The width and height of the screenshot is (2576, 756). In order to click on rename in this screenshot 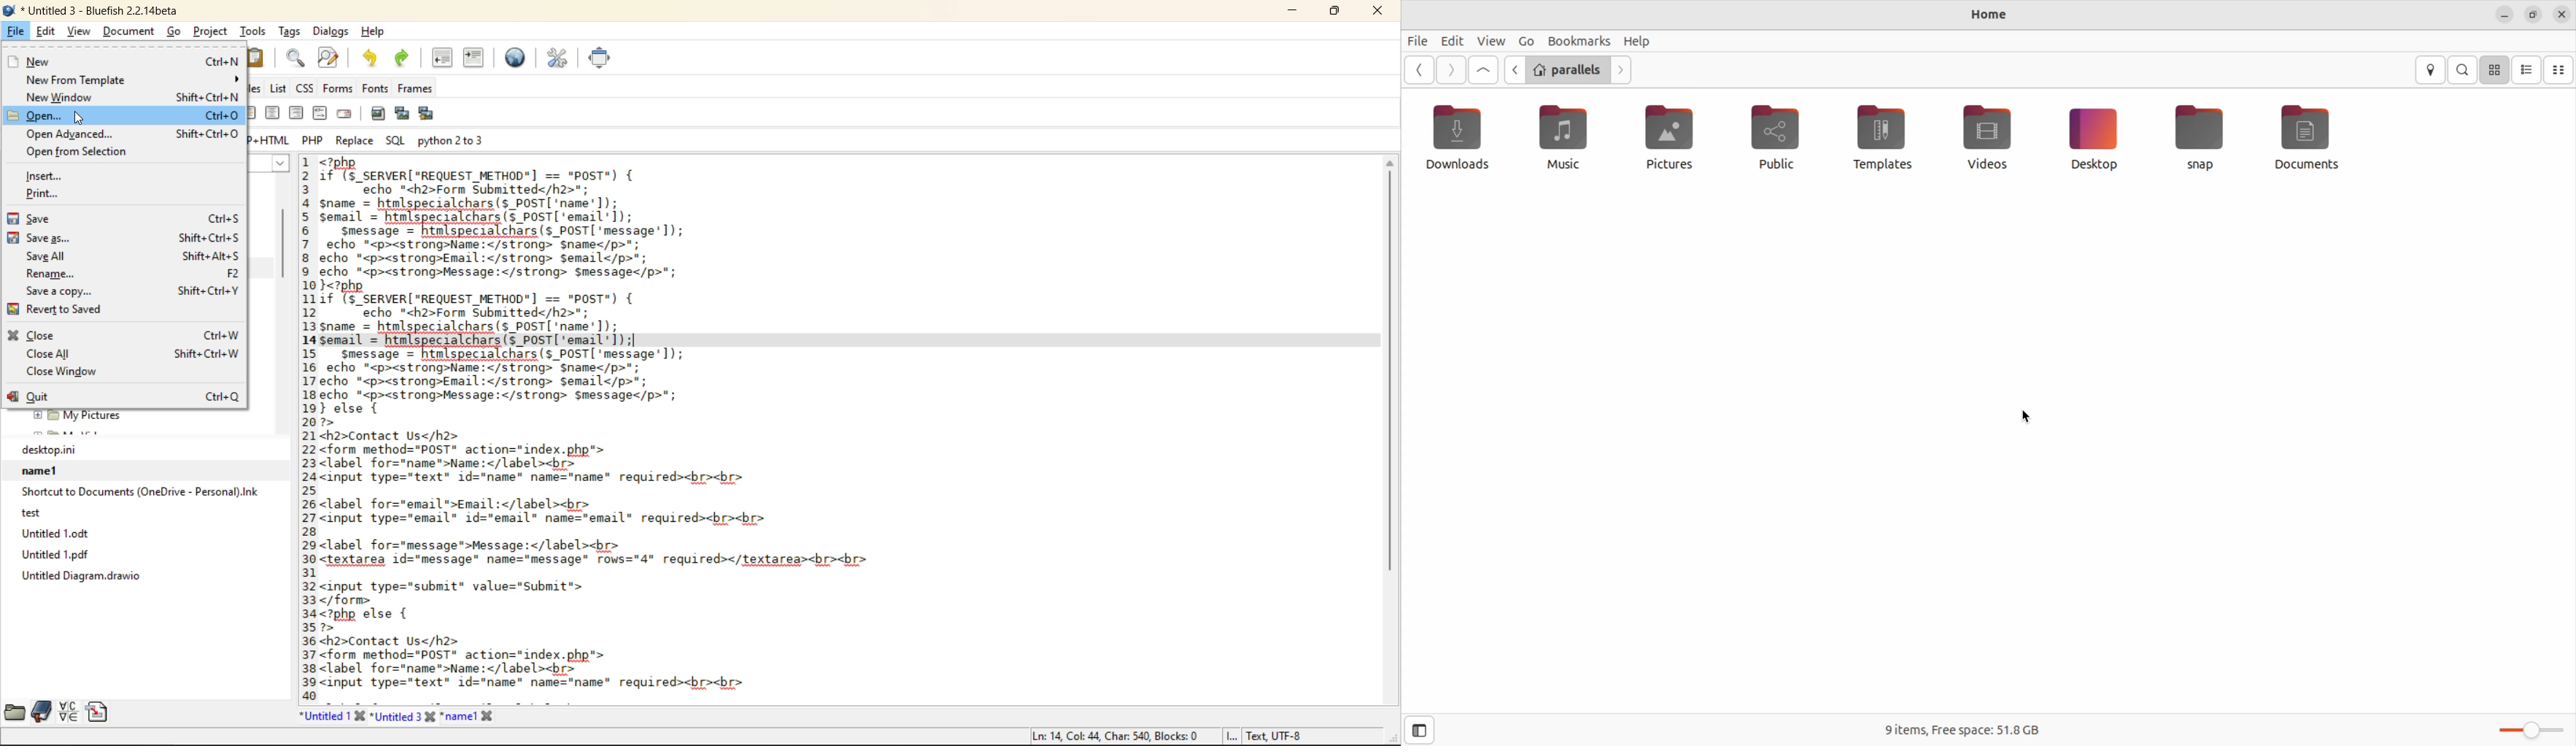, I will do `click(131, 274)`.